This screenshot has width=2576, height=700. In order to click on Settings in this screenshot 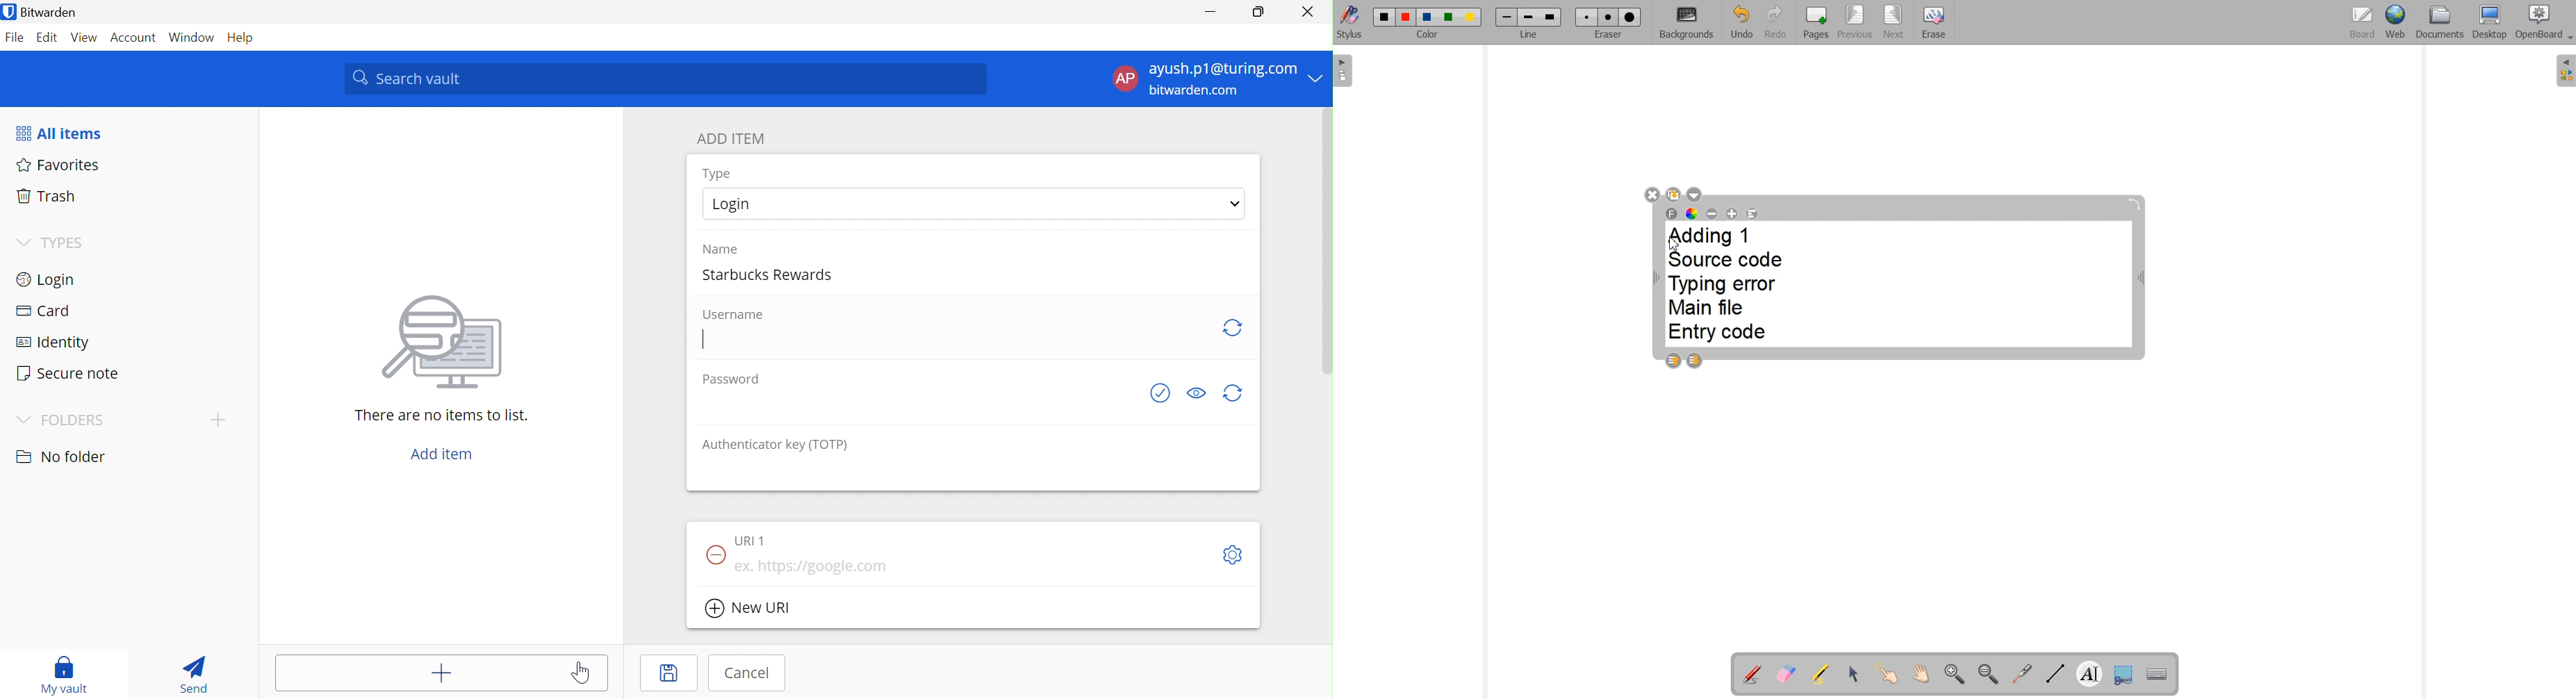, I will do `click(1233, 554)`.